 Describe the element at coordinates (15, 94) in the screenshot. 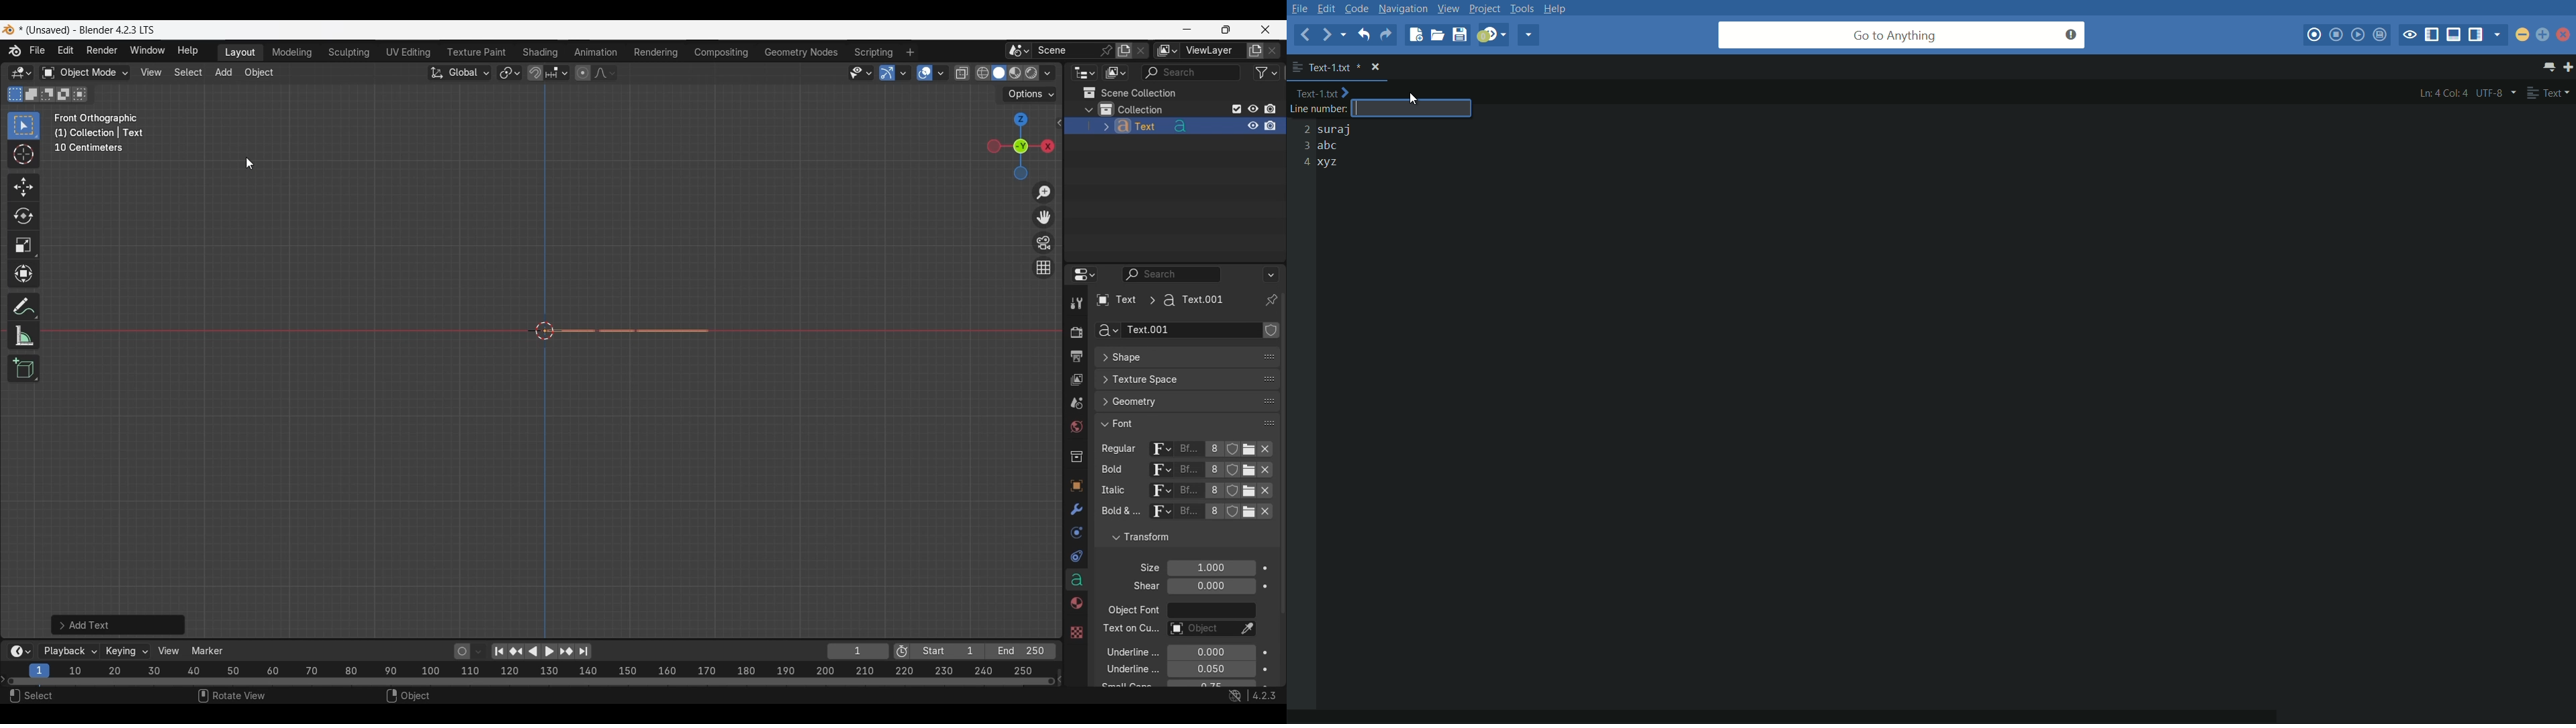

I see `Set a new selection` at that location.